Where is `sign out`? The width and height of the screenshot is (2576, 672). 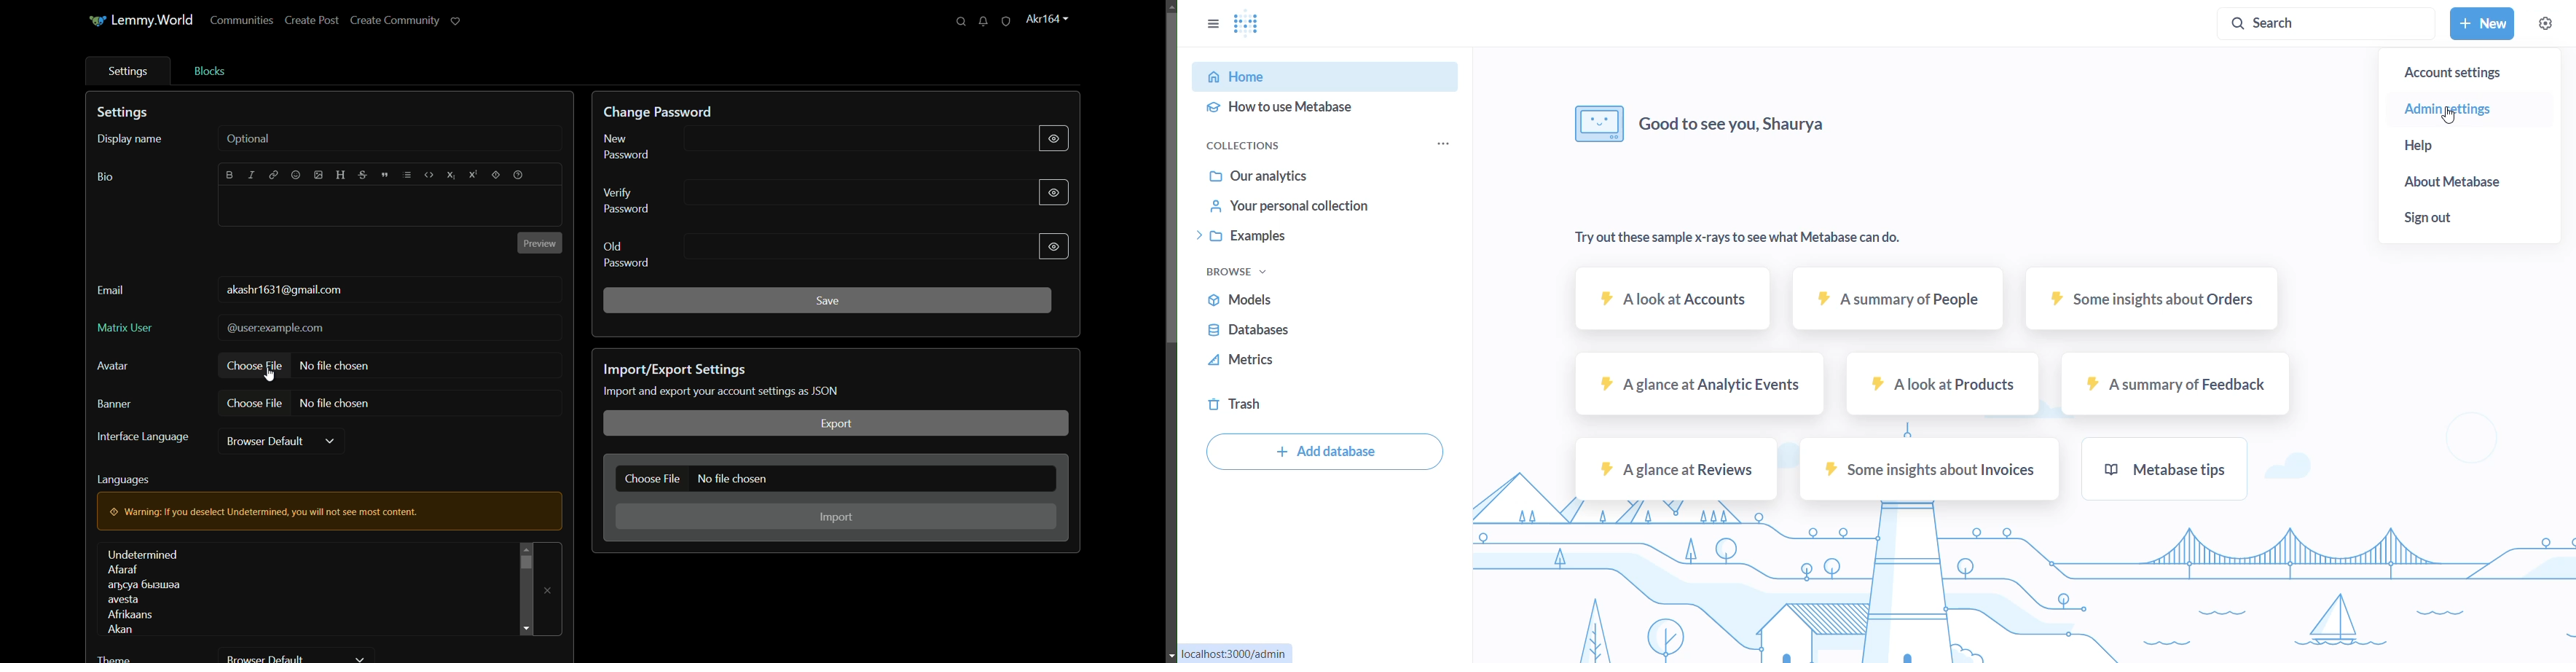 sign out is located at coordinates (2381, 217).